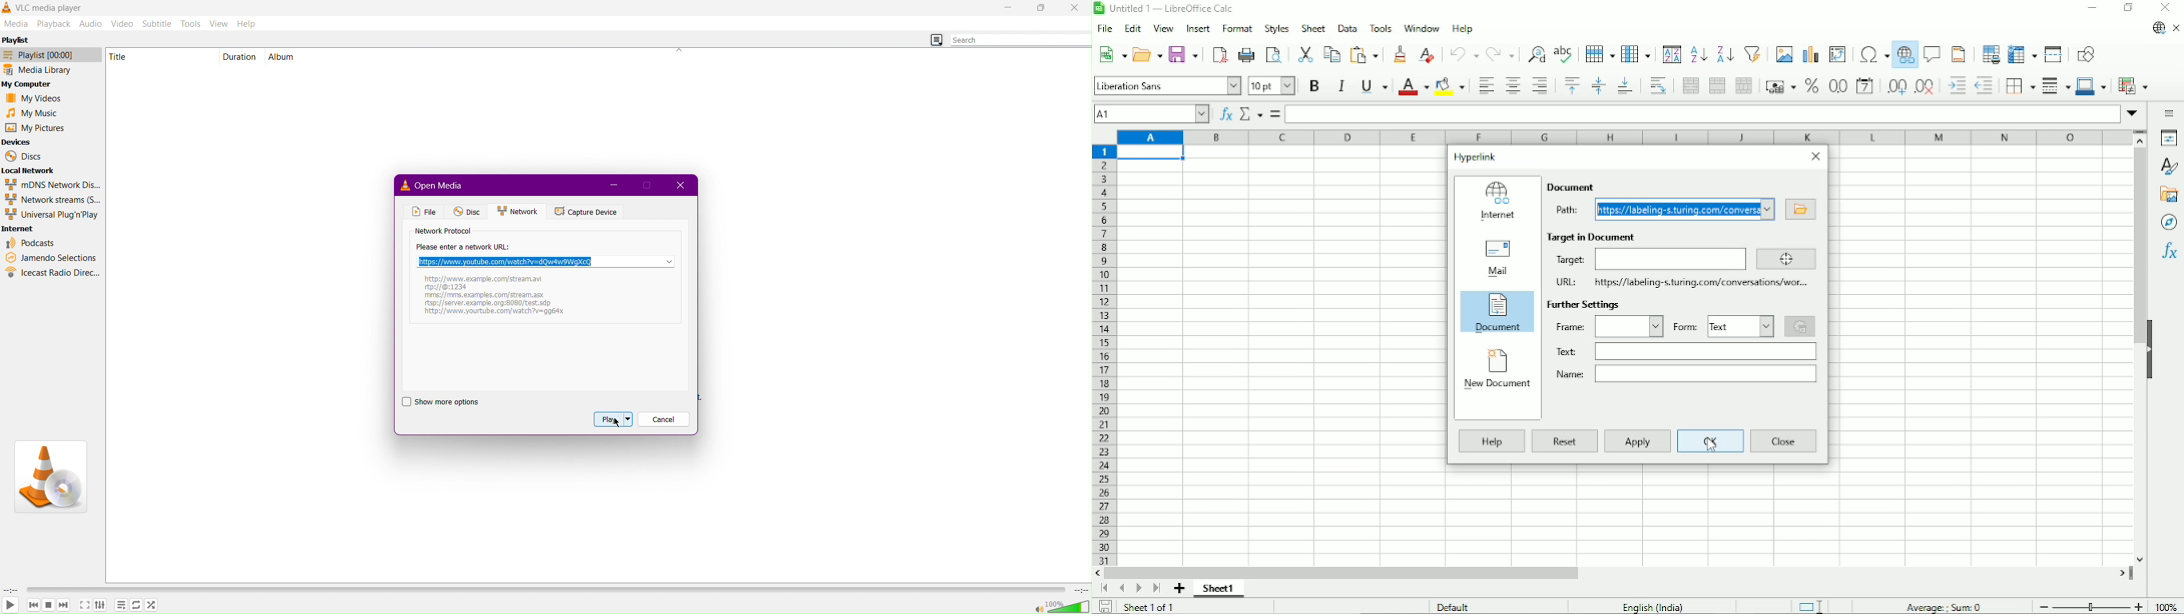 Image resolution: width=2184 pixels, height=616 pixels. I want to click on Format as number, so click(1837, 86).